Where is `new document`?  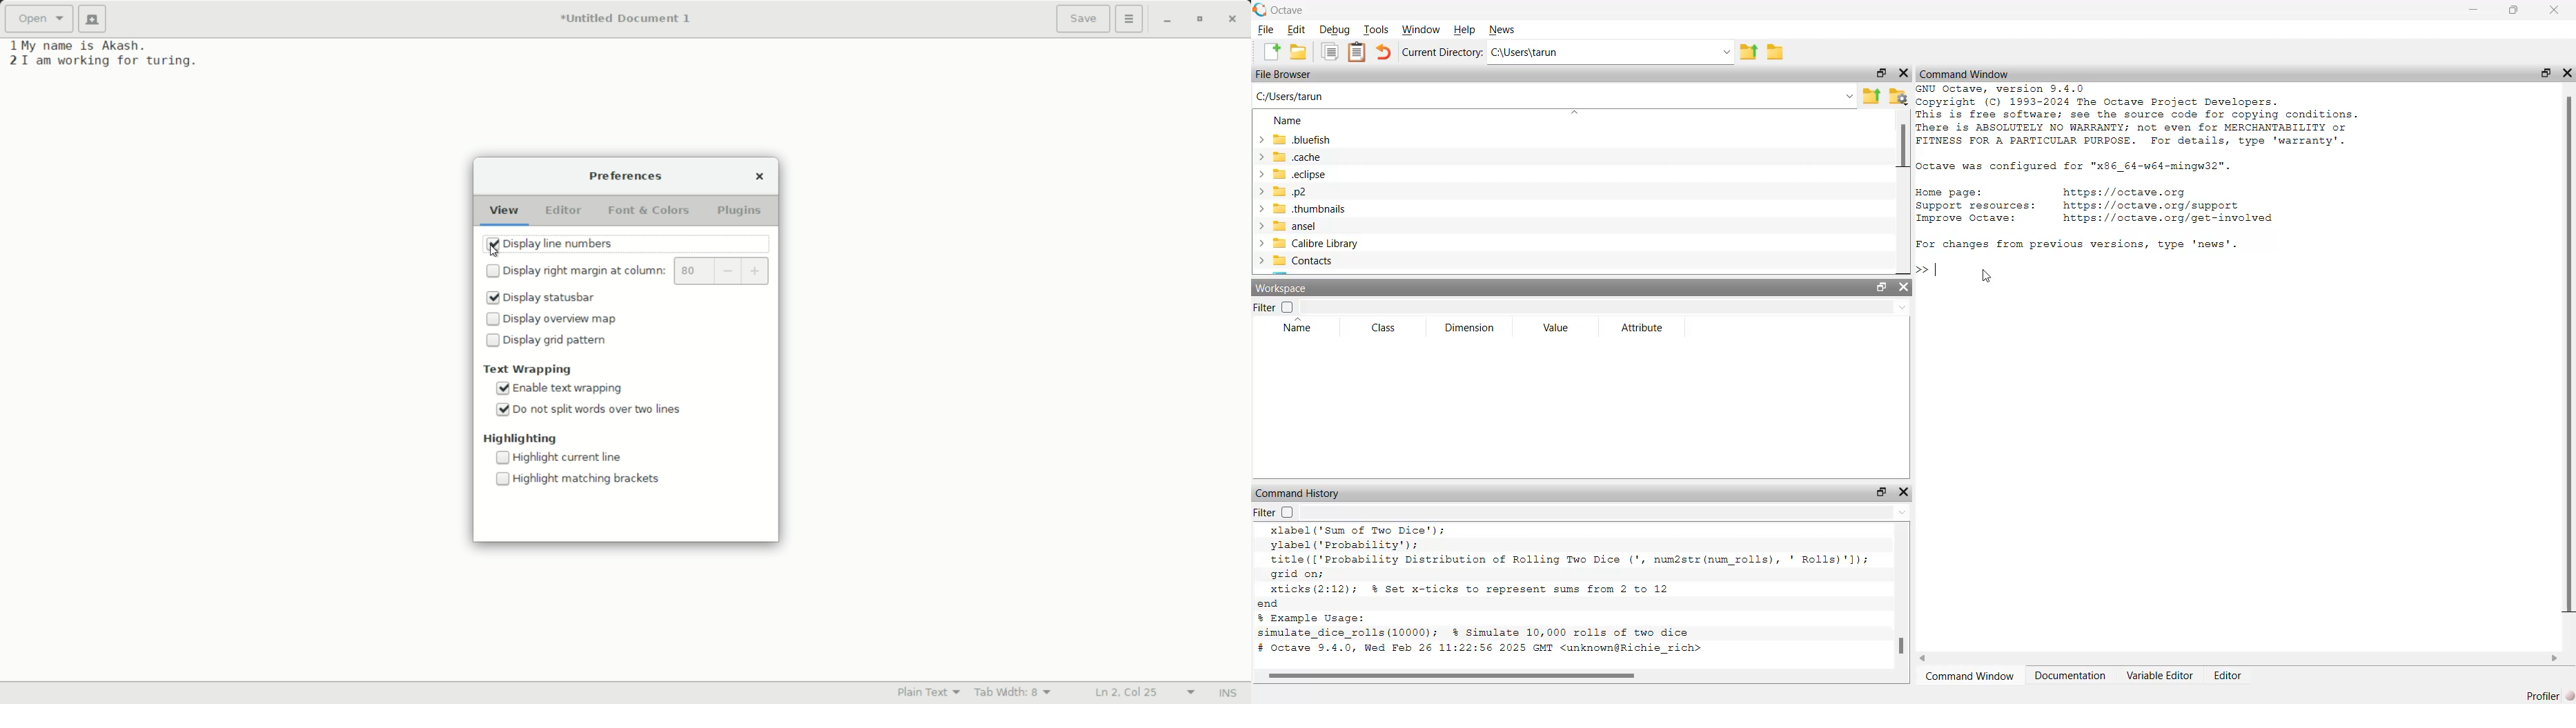 new document is located at coordinates (93, 19).